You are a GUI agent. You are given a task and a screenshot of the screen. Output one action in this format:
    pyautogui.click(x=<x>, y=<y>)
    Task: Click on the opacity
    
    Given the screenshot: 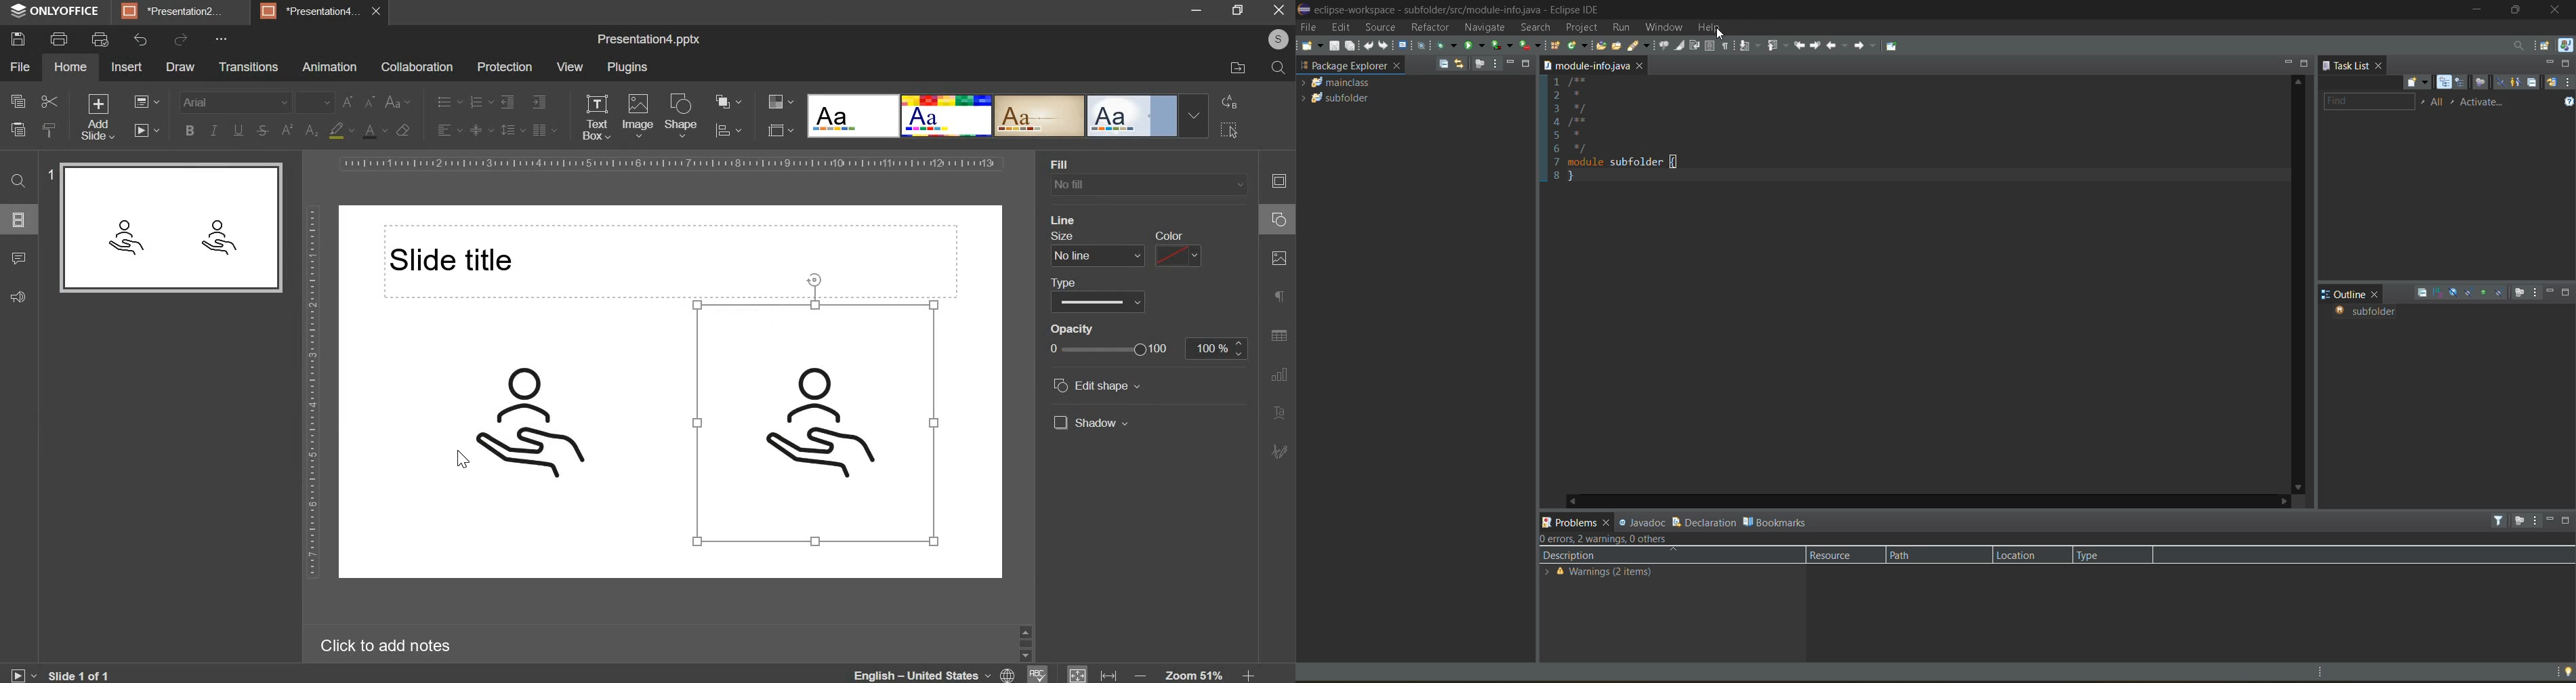 What is the action you would take?
    pyautogui.click(x=1075, y=330)
    